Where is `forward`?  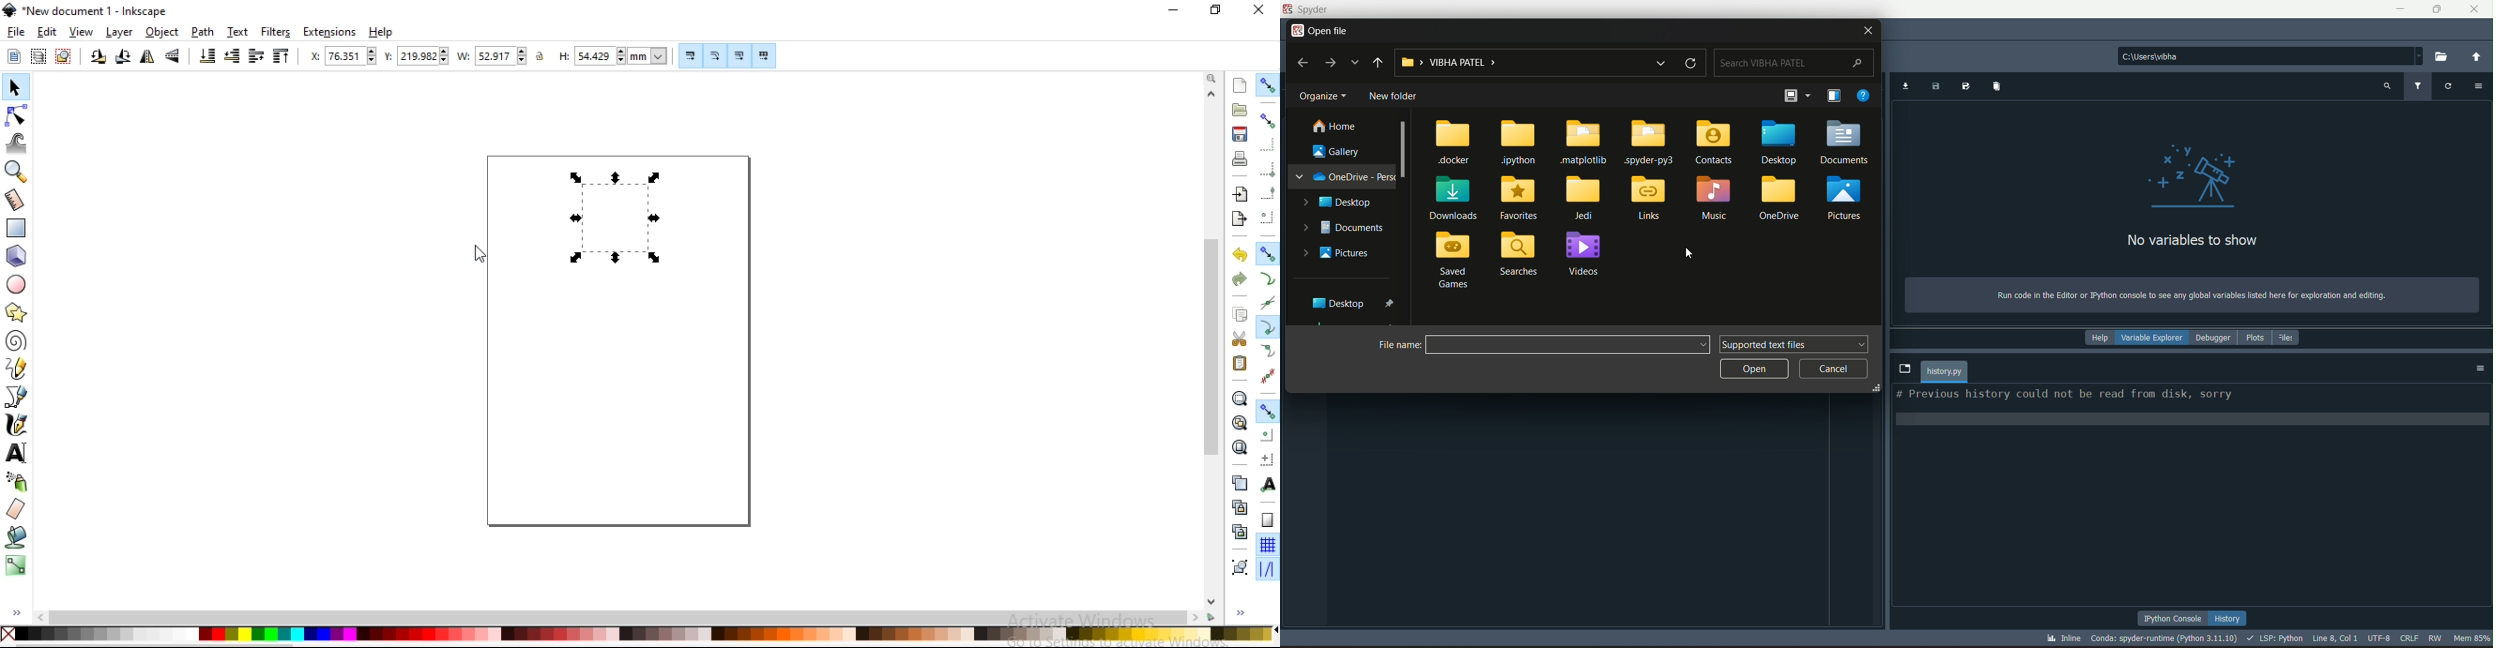
forward is located at coordinates (1330, 63).